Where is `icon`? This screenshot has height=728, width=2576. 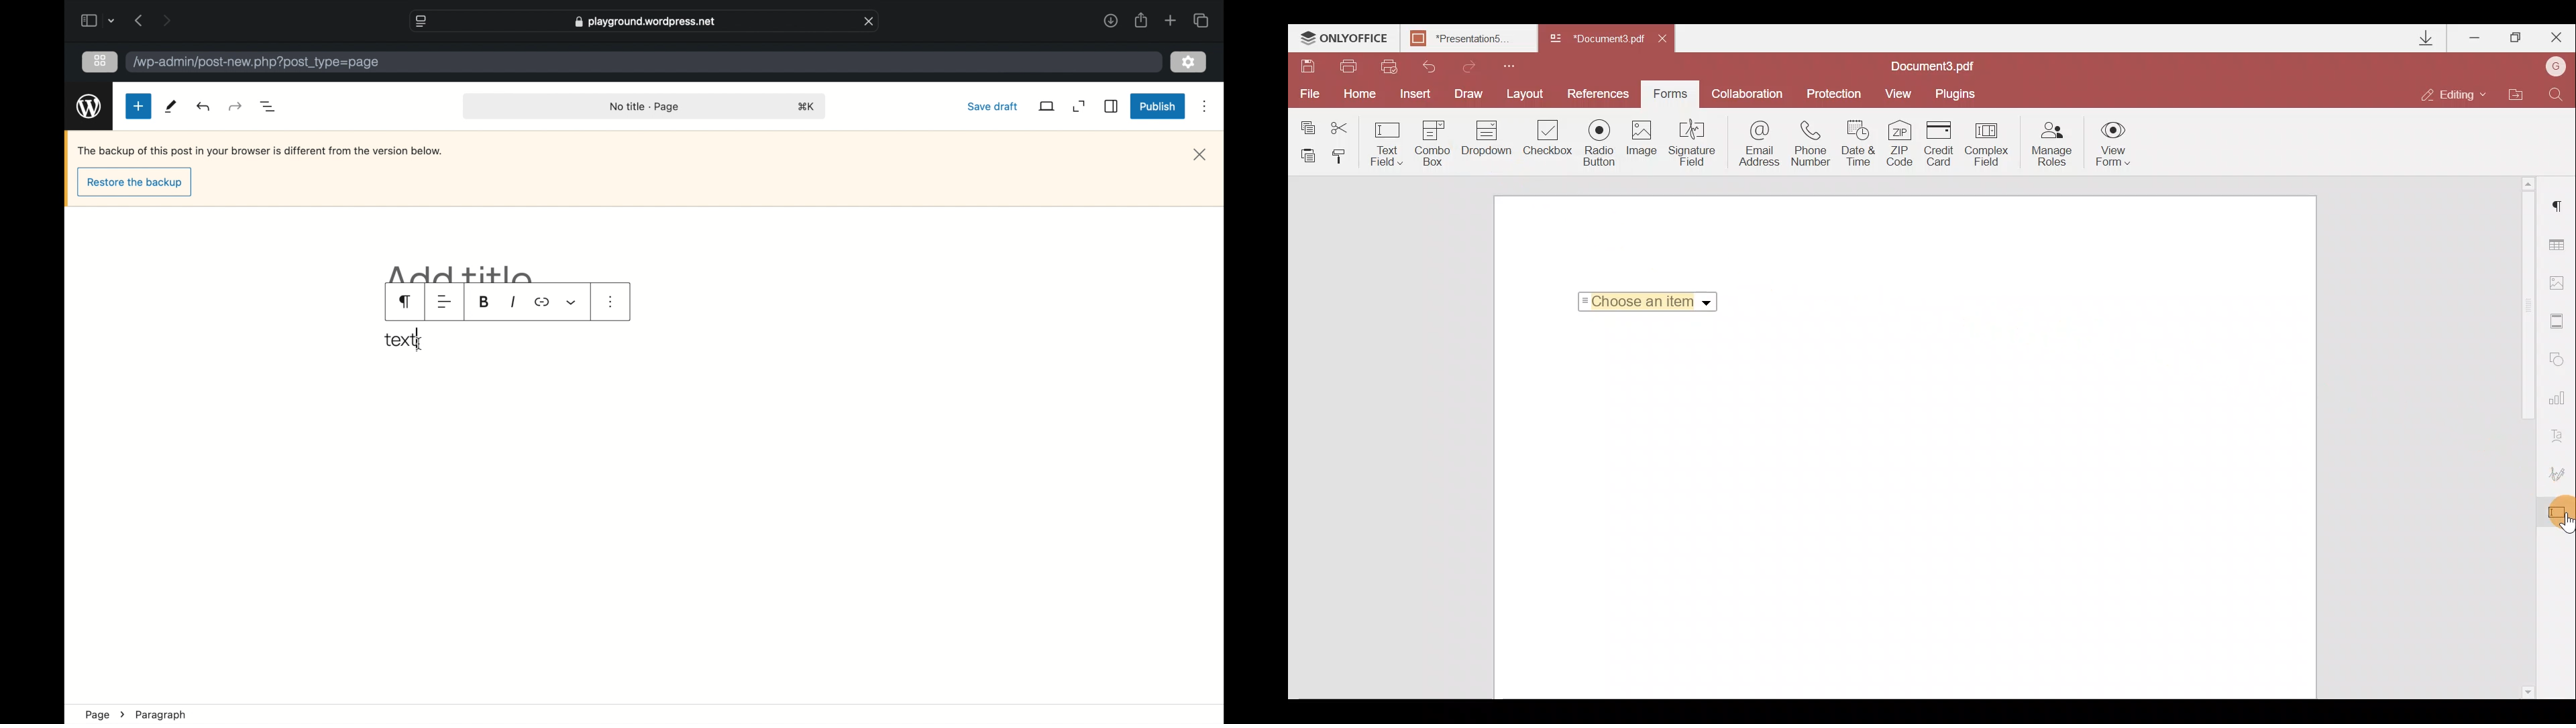
icon is located at coordinates (542, 302).